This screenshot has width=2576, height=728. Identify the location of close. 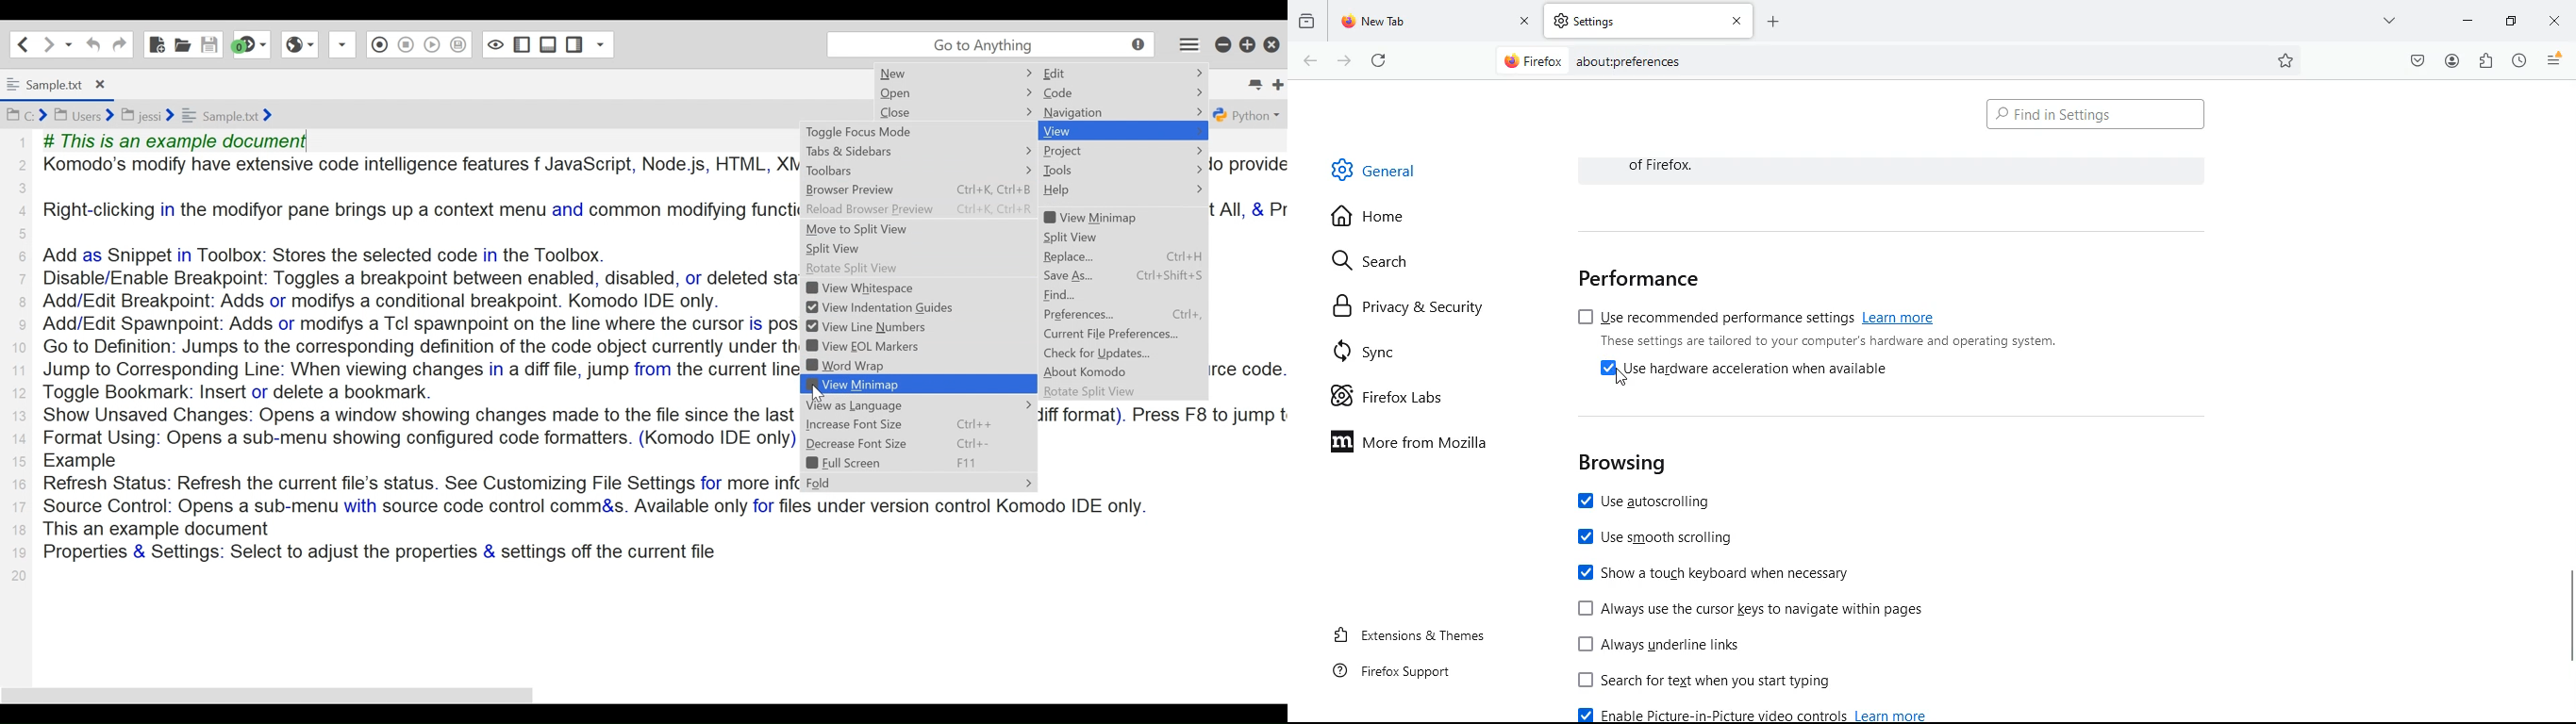
(2554, 20).